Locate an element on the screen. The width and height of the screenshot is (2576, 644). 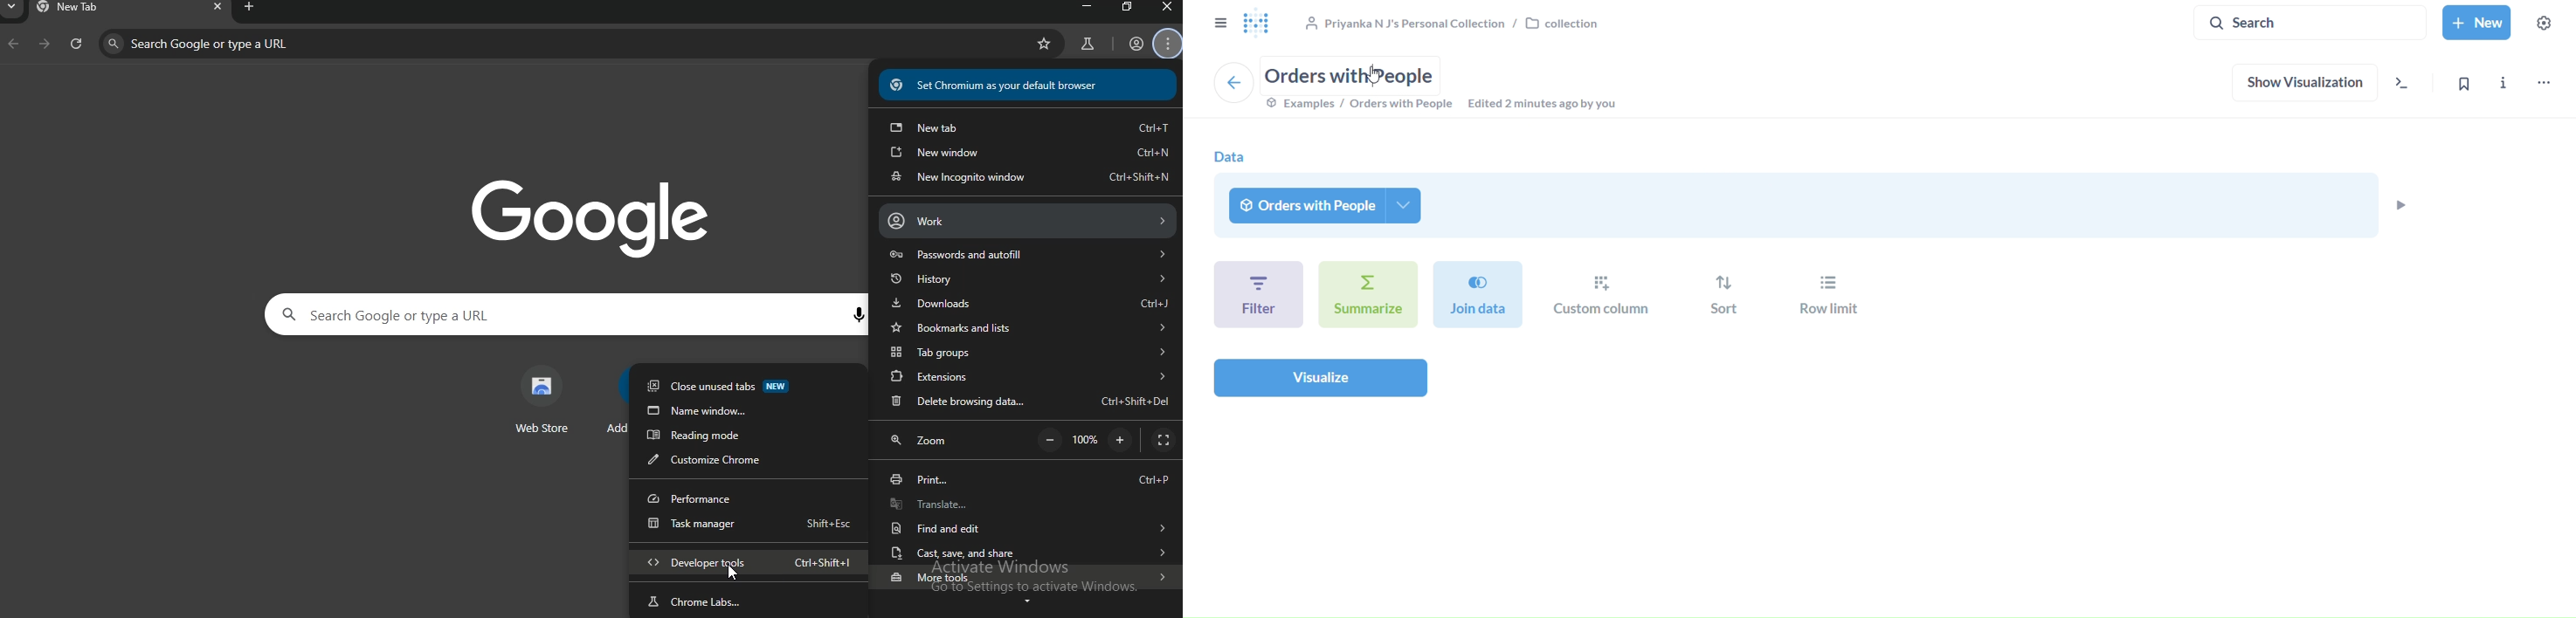
close is located at coordinates (216, 9).